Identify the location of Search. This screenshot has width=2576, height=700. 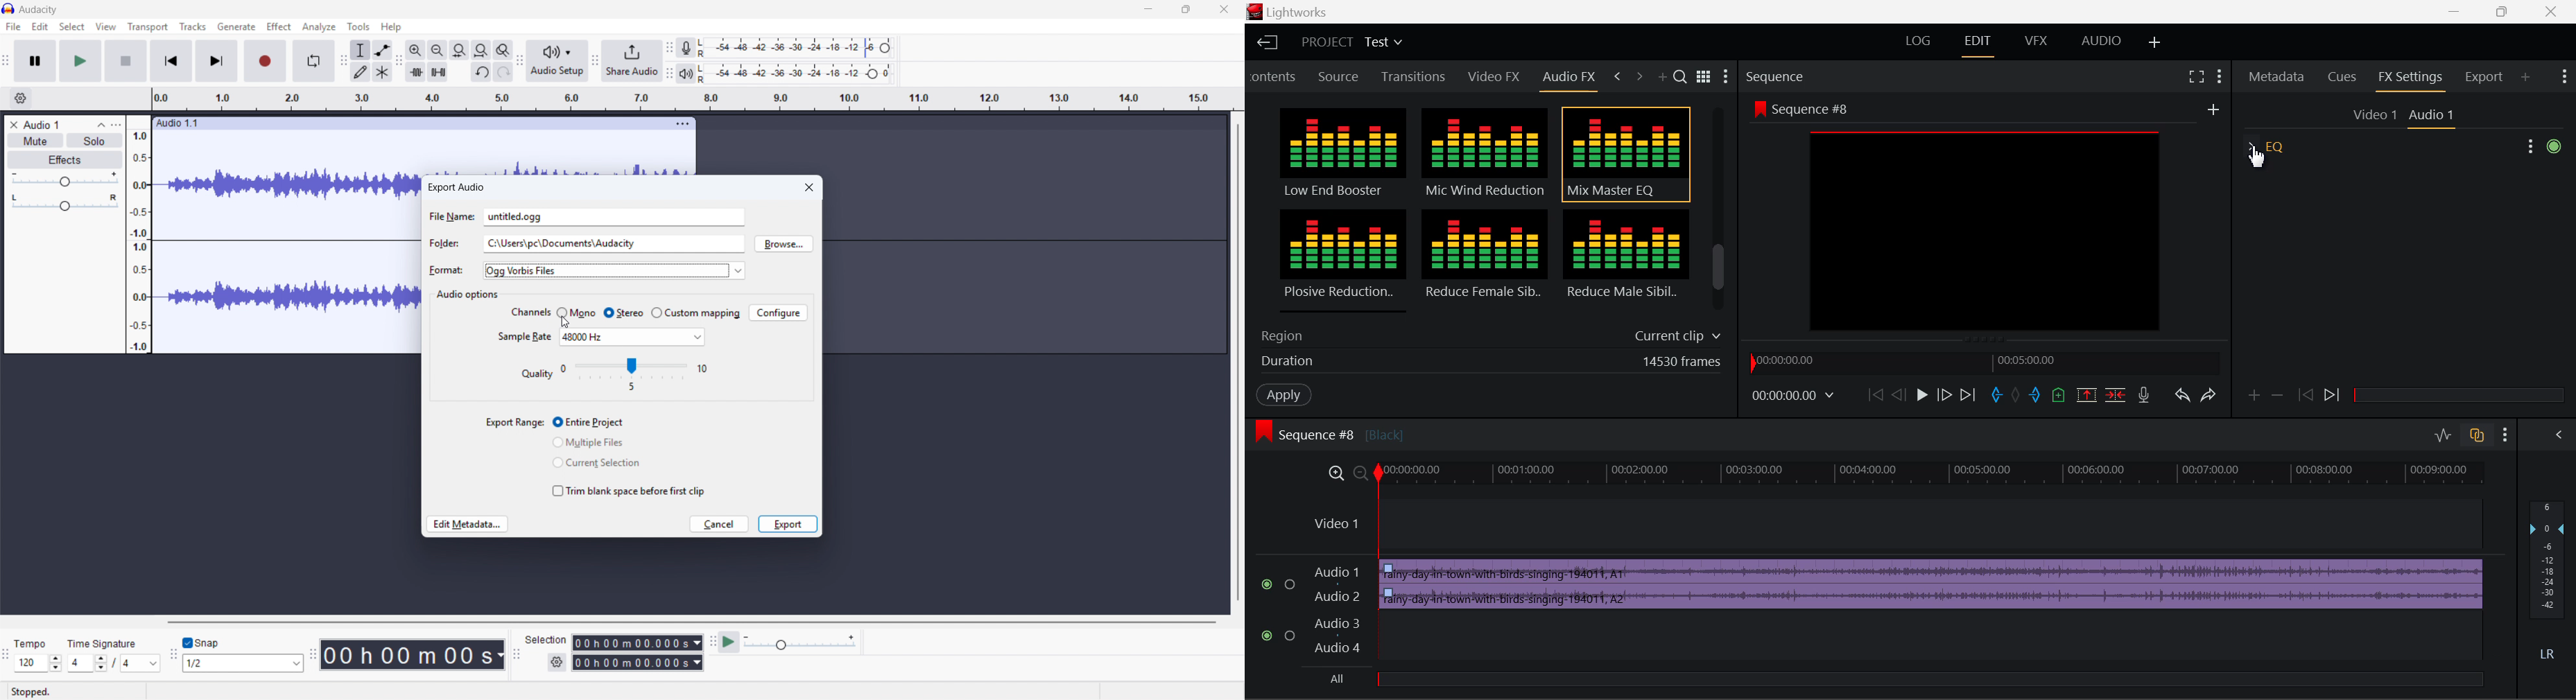
(1682, 78).